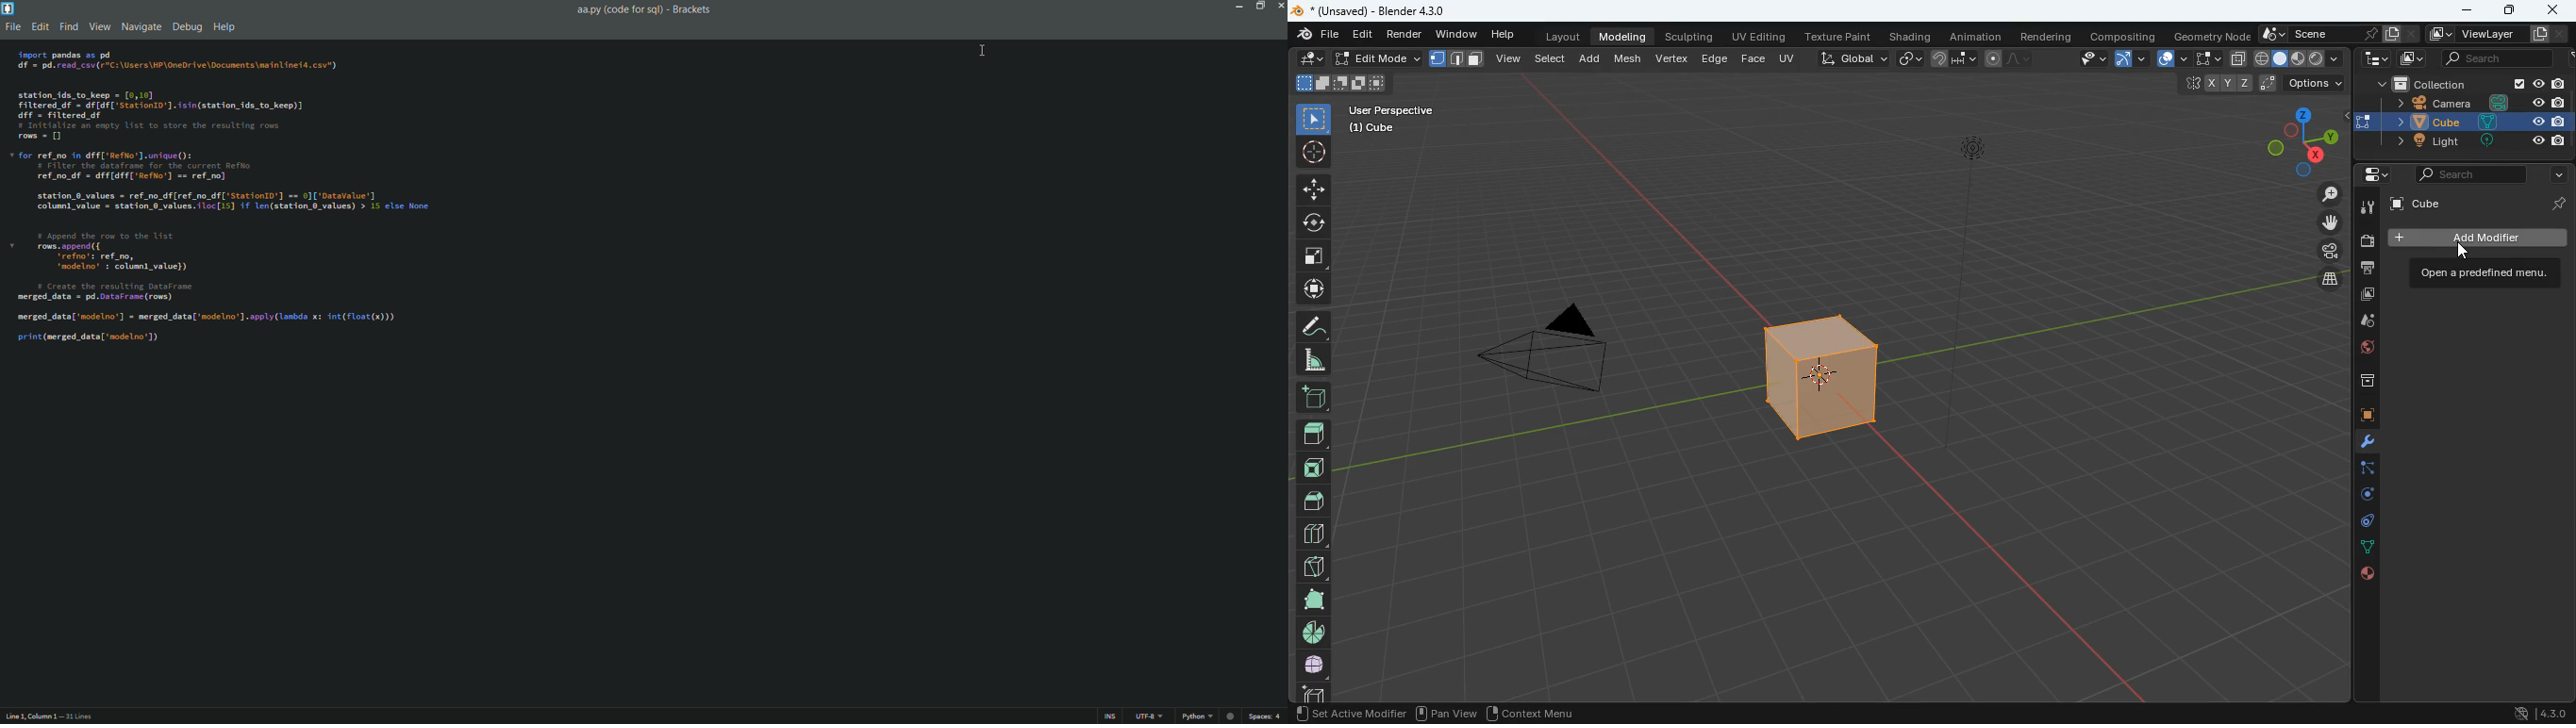  I want to click on tools, so click(2365, 206).